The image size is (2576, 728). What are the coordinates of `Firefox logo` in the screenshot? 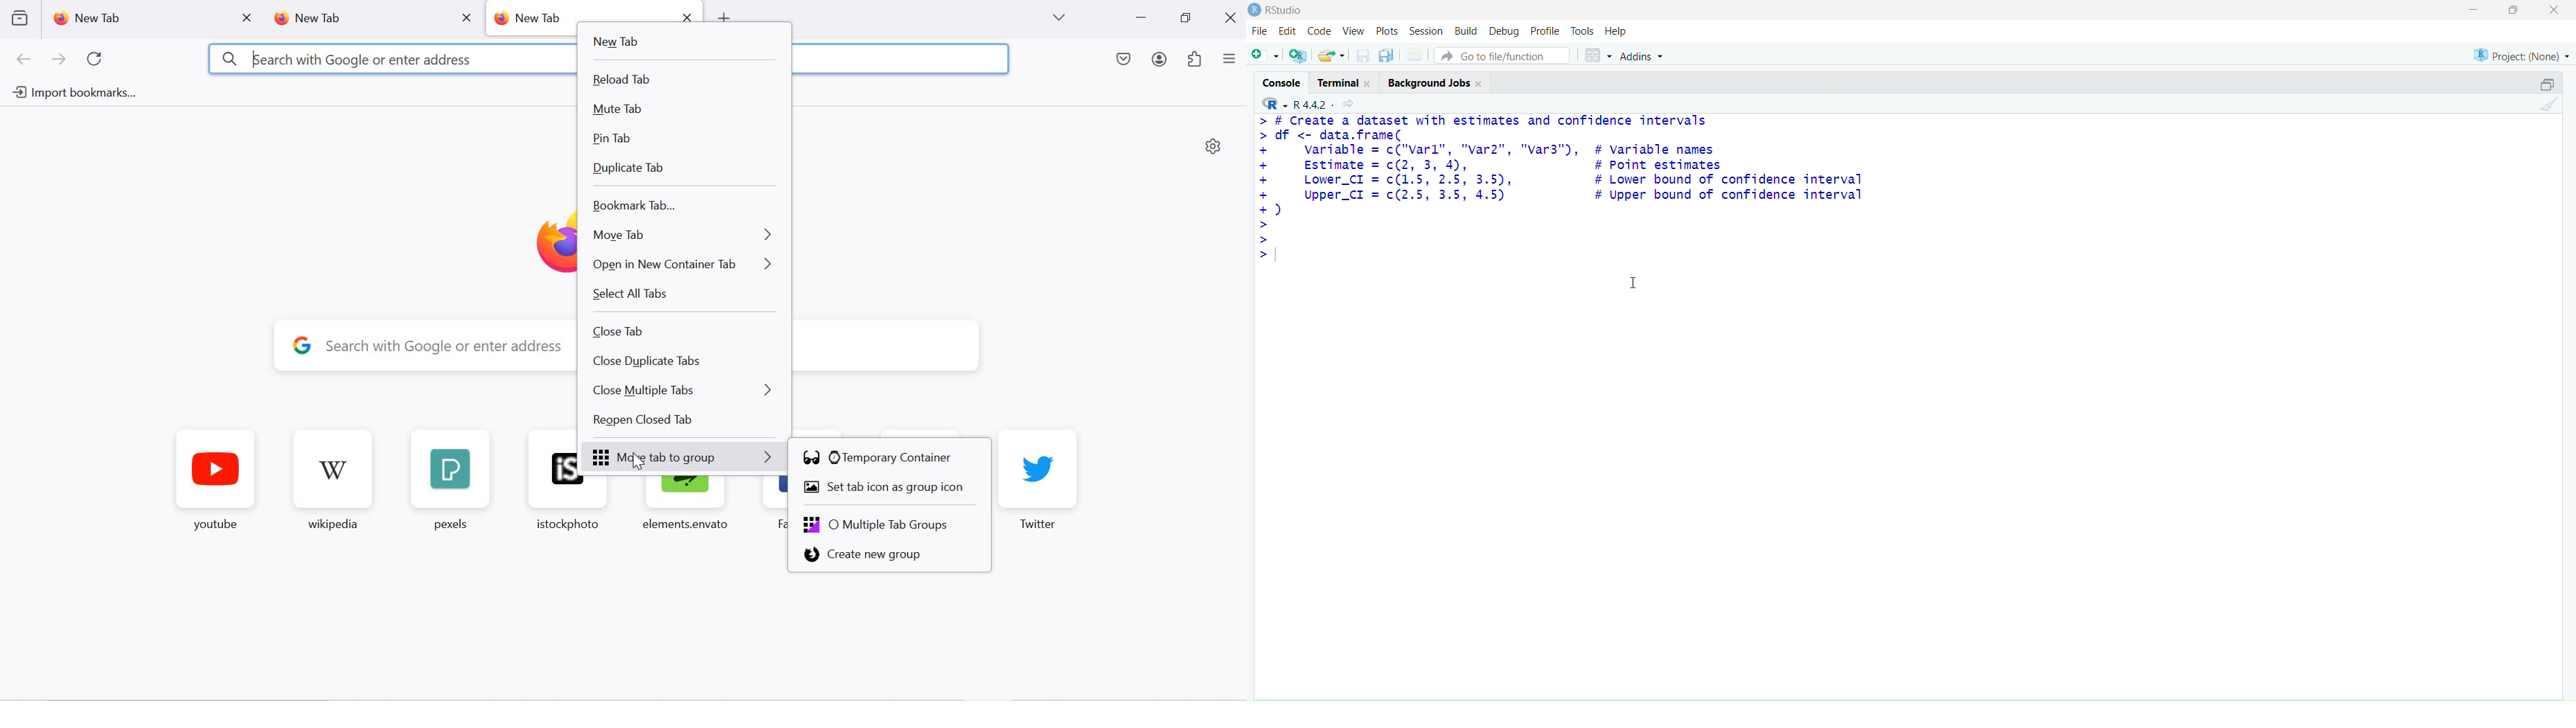 It's located at (550, 242).